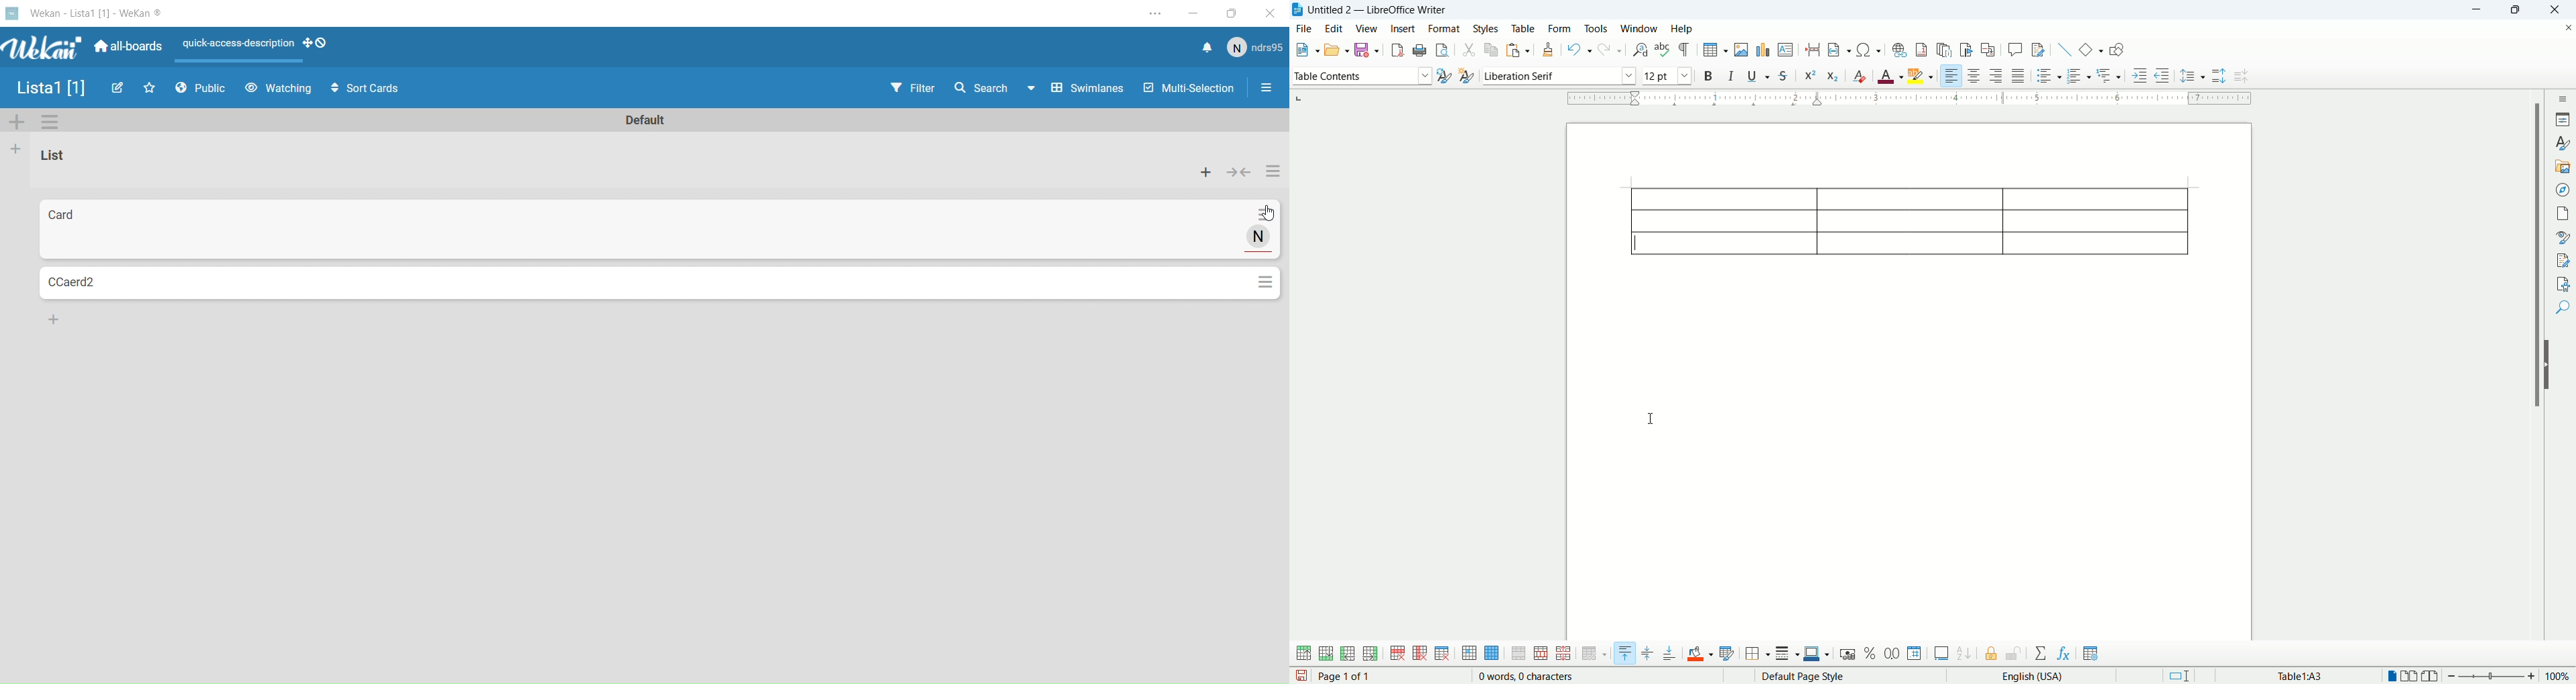 The image size is (2576, 700). What do you see at coordinates (1868, 49) in the screenshot?
I see `insert special characeter` at bounding box center [1868, 49].